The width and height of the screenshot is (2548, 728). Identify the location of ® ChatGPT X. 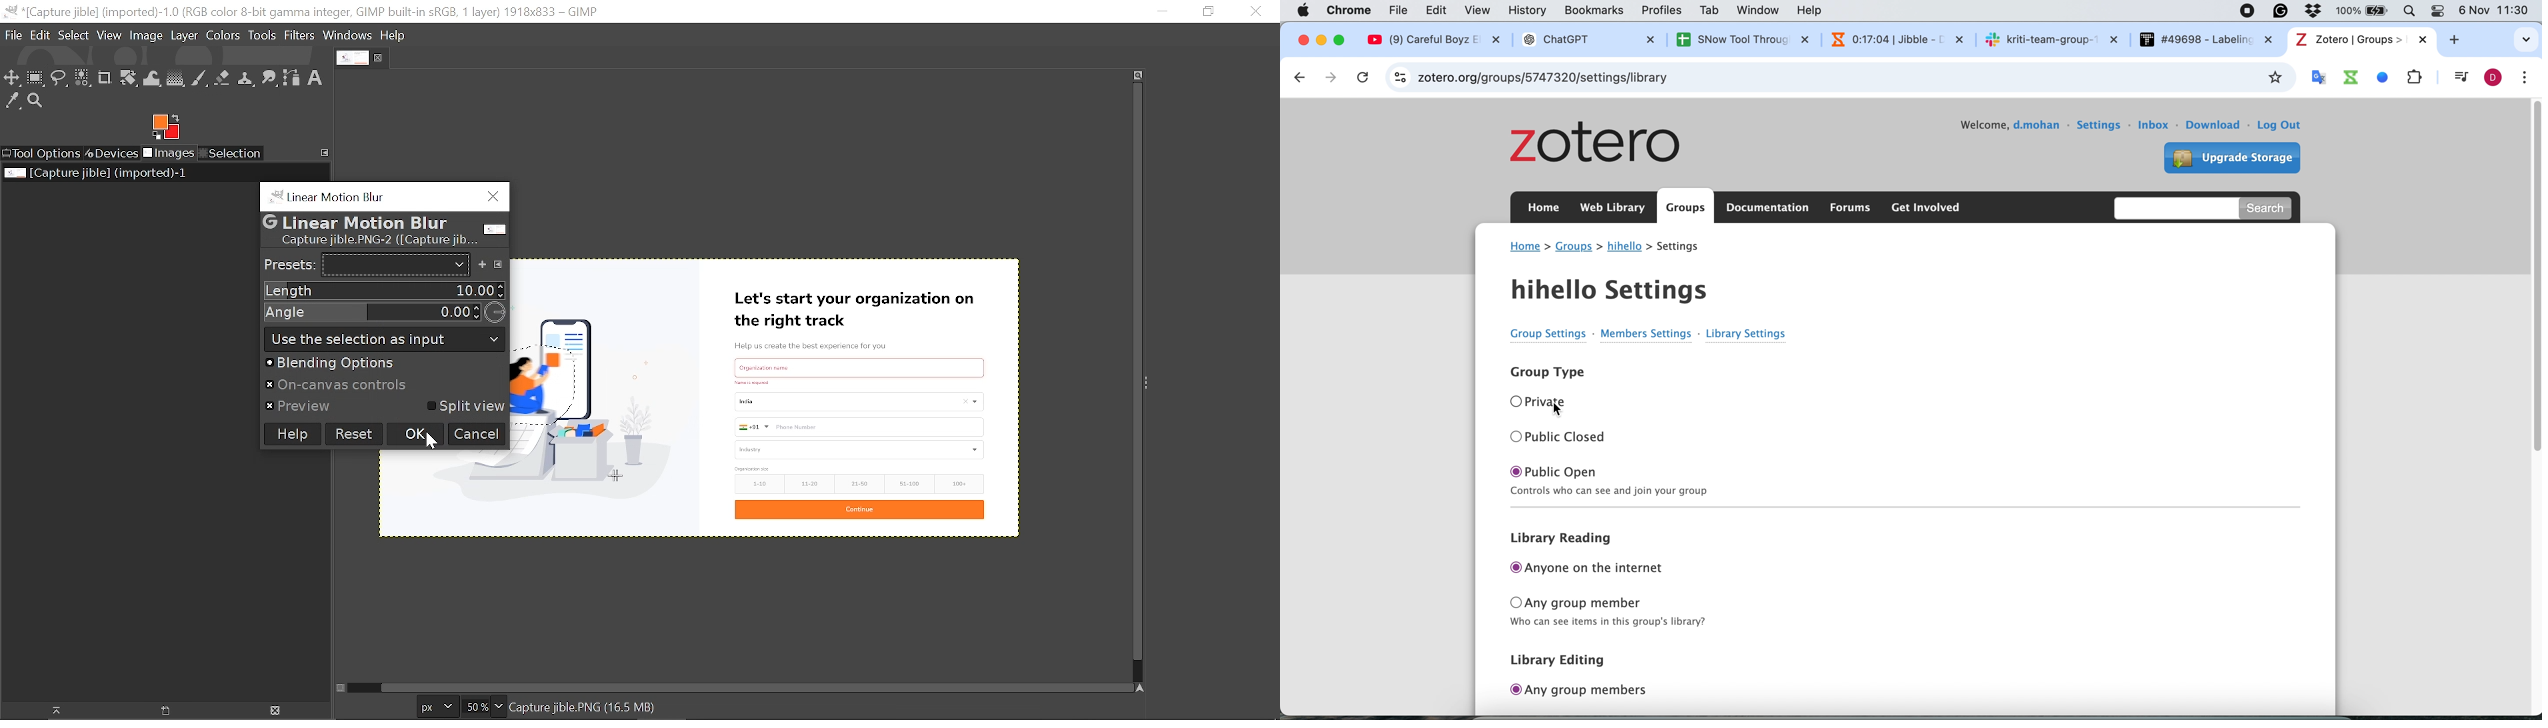
(1586, 40).